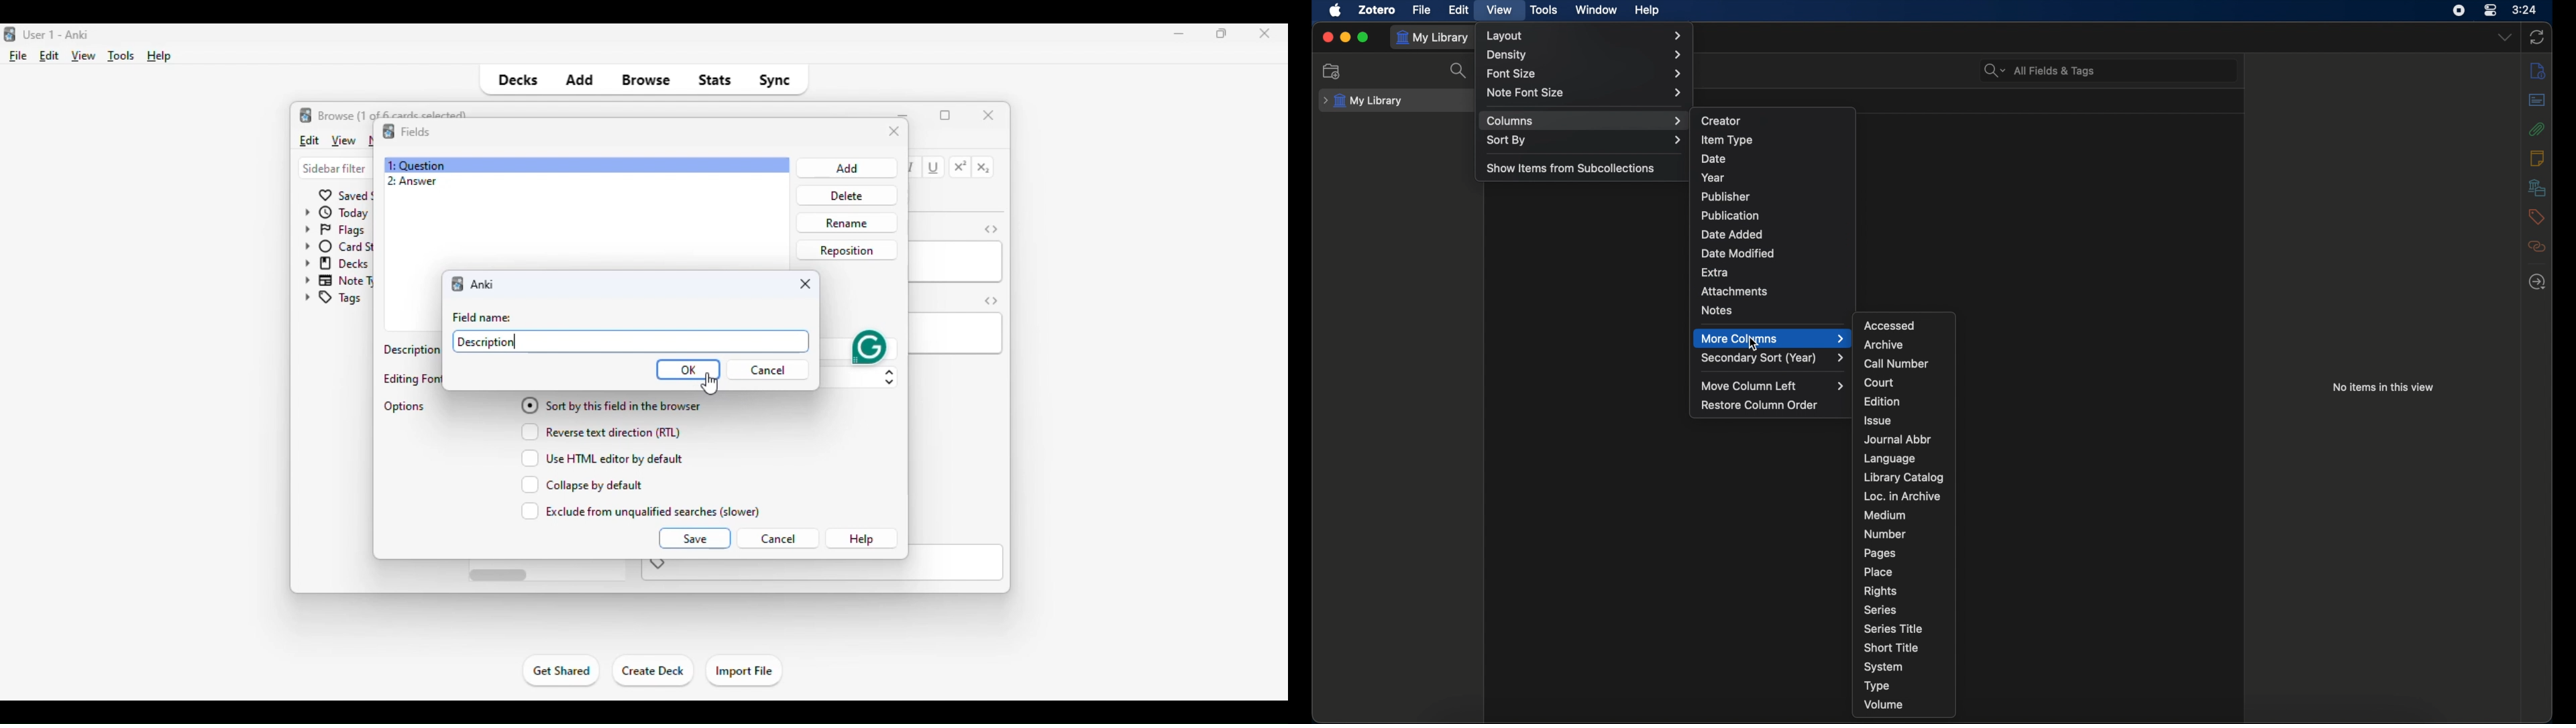 The image size is (2576, 728). I want to click on zotero, so click(1378, 10).